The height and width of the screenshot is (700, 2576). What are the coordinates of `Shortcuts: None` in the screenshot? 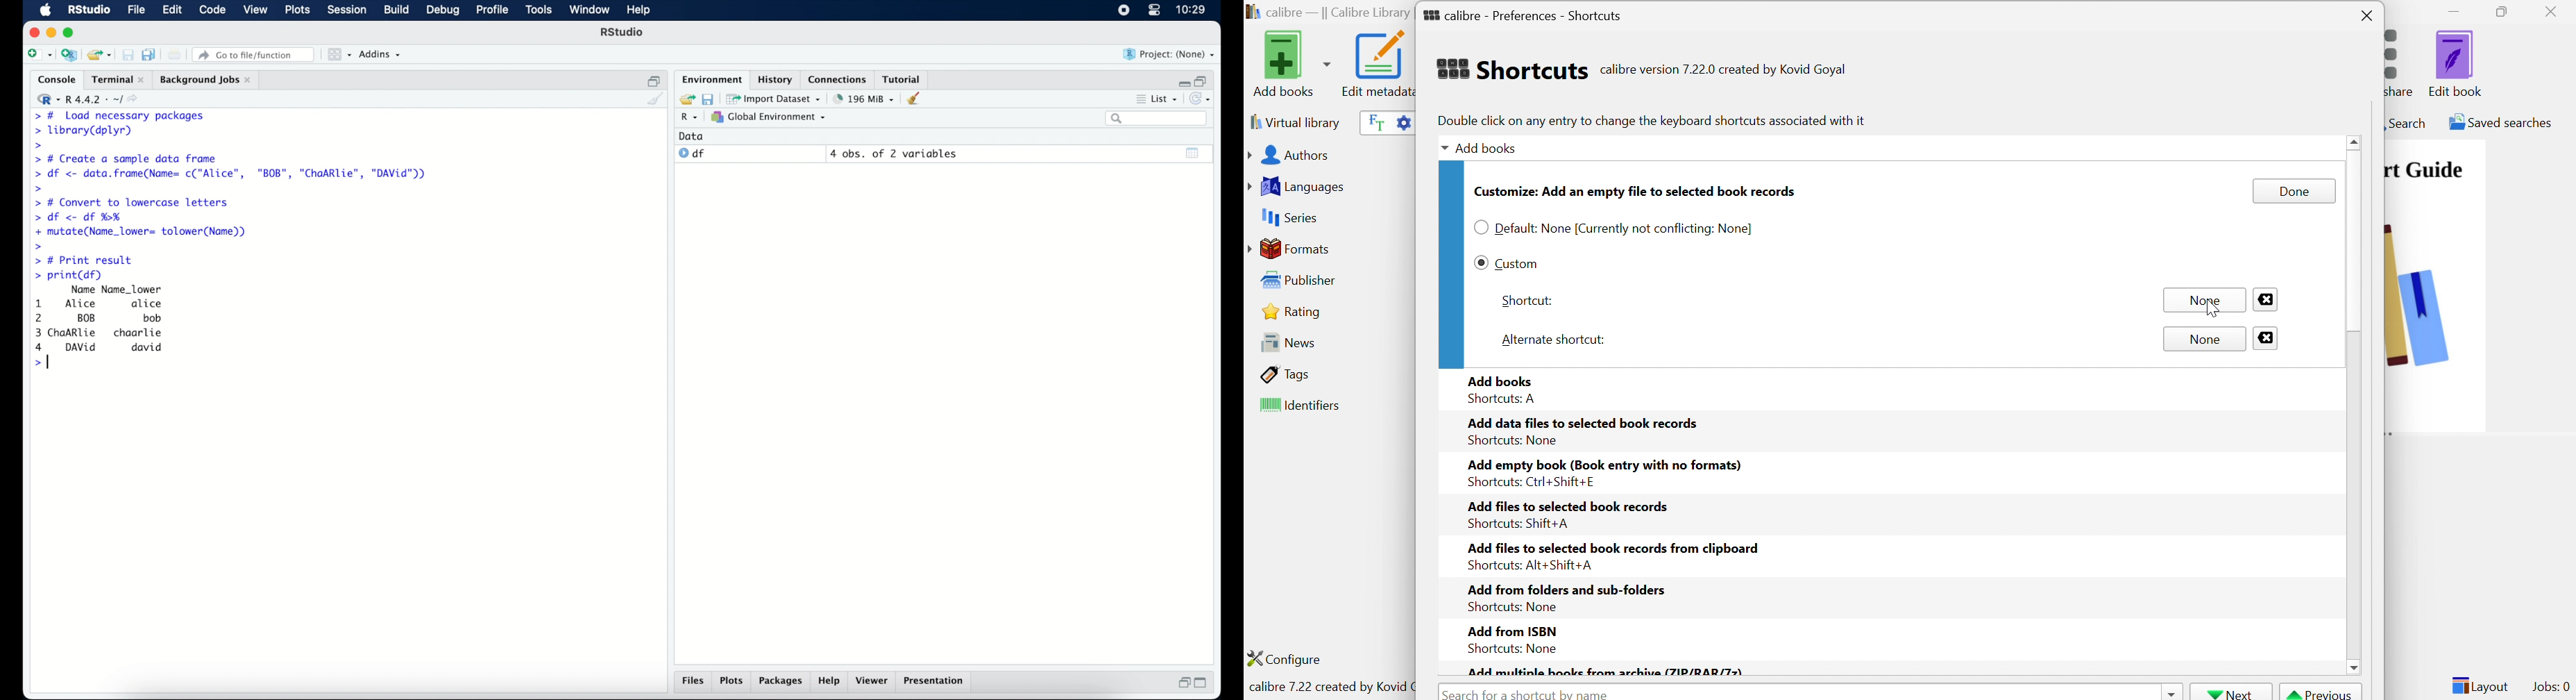 It's located at (1508, 648).